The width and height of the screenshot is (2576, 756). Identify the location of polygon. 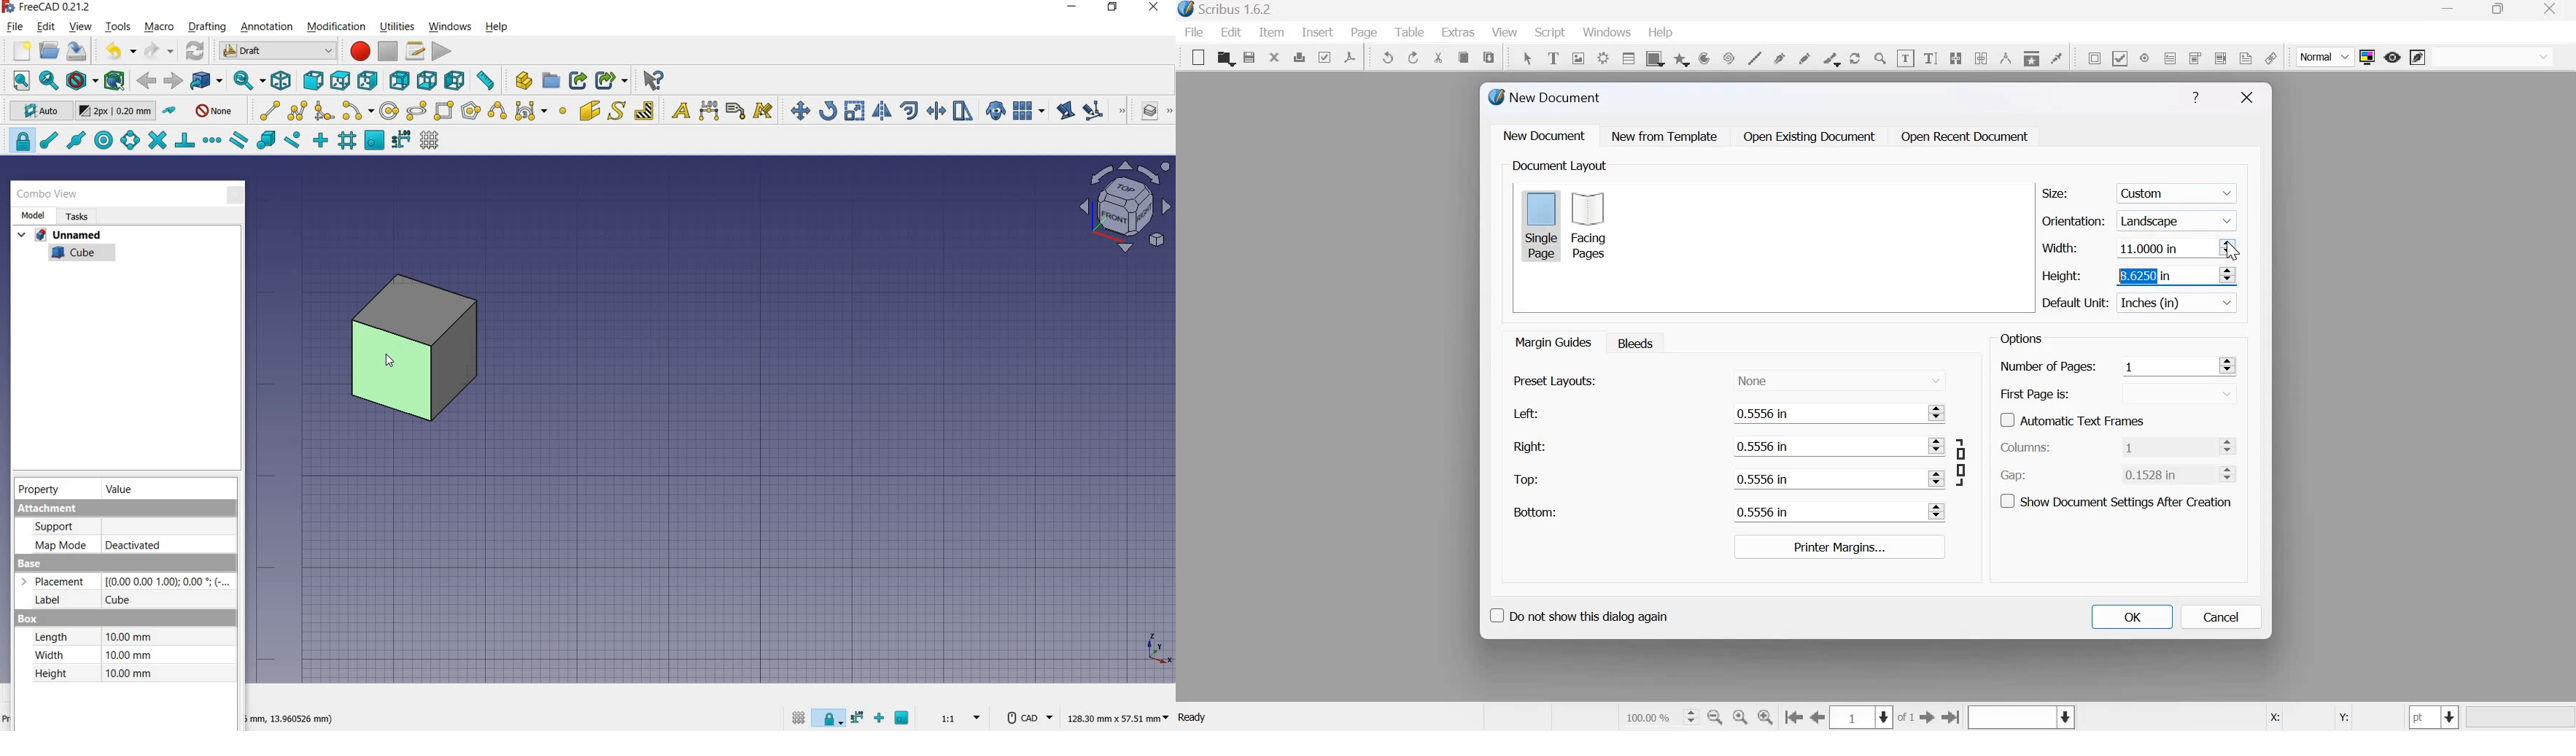
(471, 111).